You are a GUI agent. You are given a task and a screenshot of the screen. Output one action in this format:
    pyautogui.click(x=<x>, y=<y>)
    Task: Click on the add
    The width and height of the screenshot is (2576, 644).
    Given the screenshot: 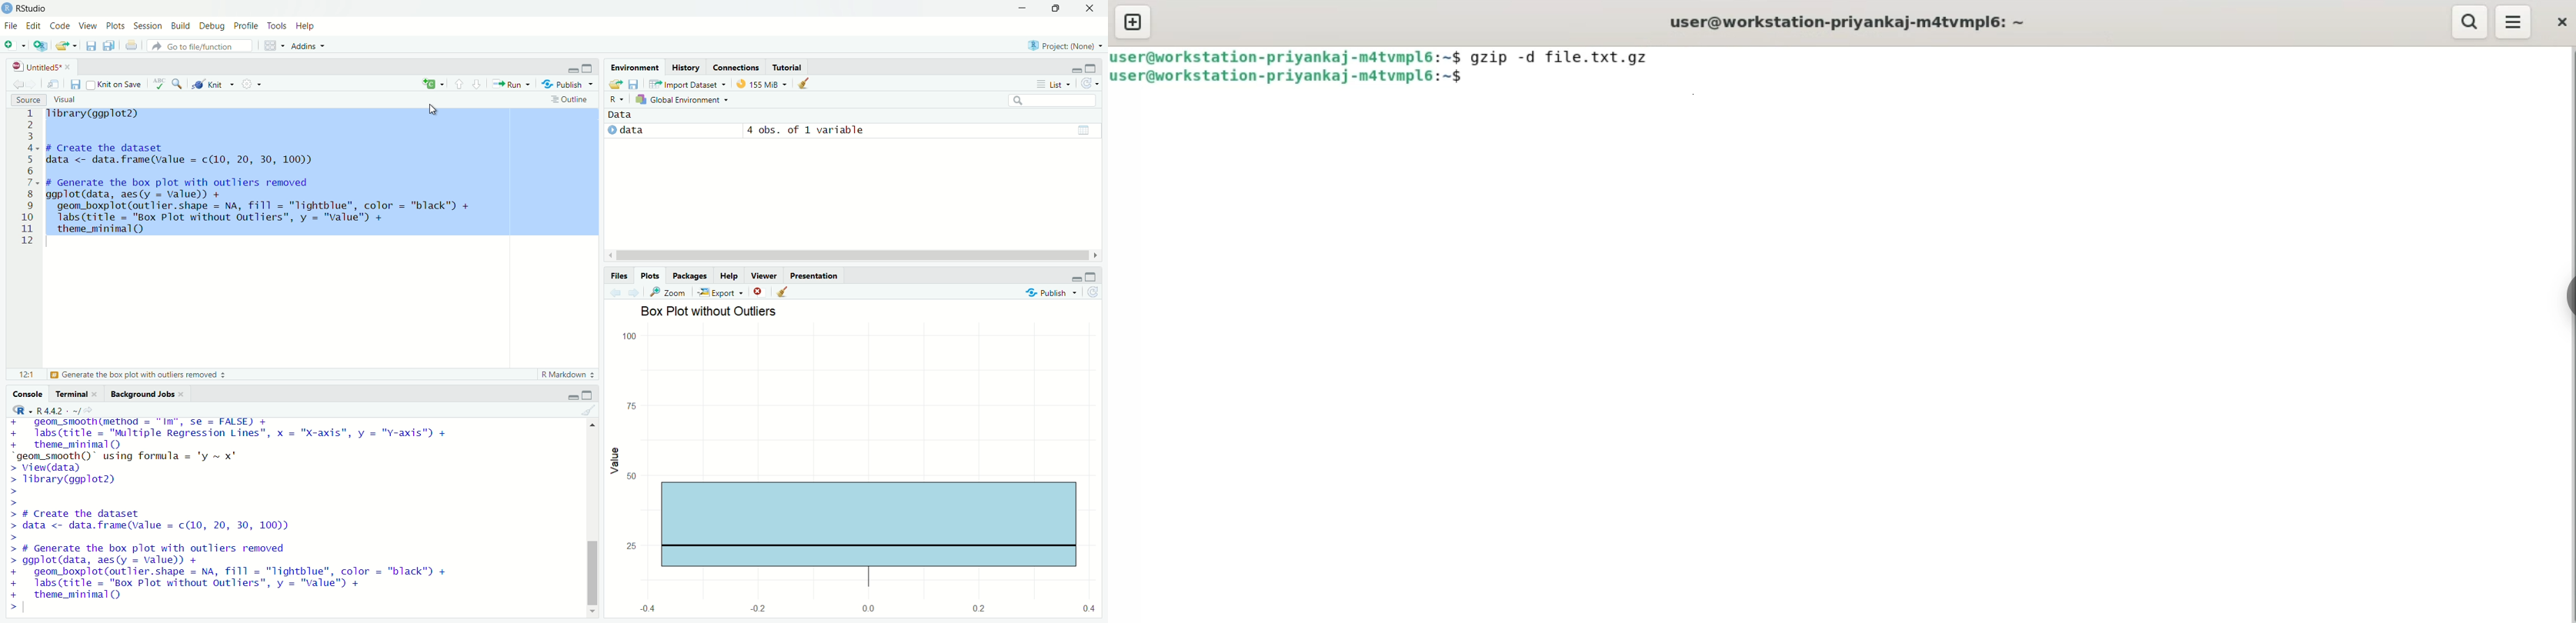 What is the action you would take?
    pyautogui.click(x=40, y=48)
    